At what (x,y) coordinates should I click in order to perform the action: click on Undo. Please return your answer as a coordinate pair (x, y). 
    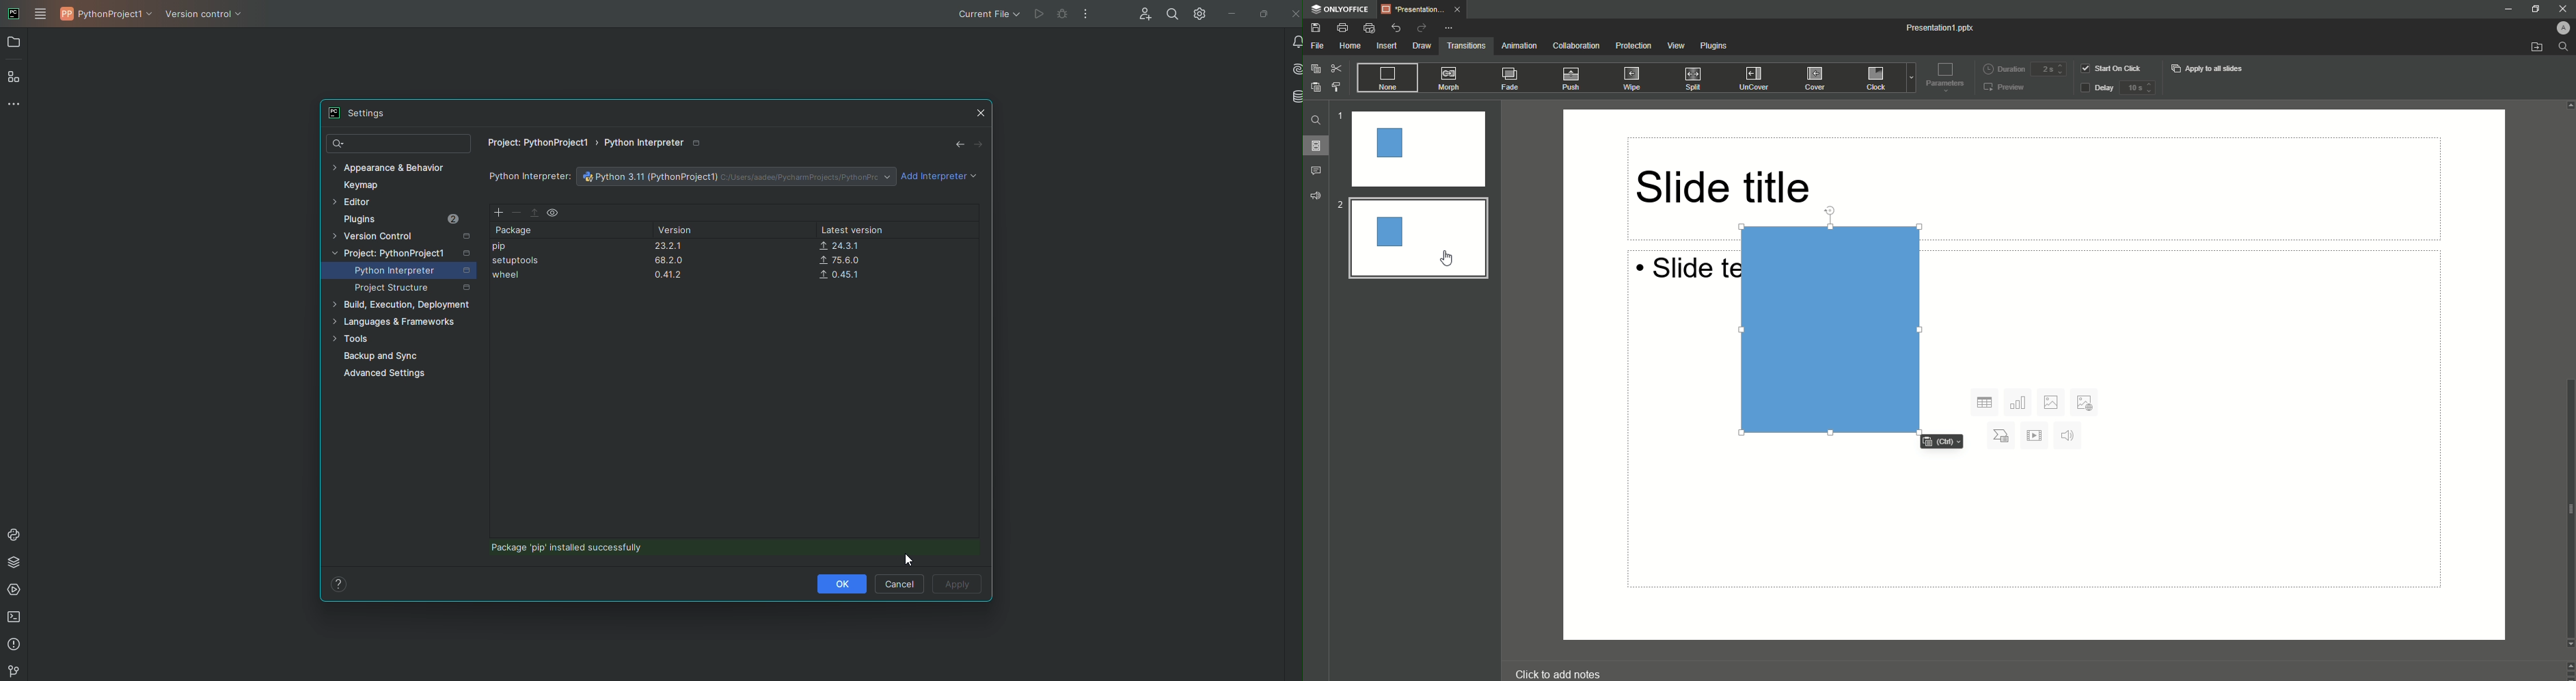
    Looking at the image, I should click on (1396, 27).